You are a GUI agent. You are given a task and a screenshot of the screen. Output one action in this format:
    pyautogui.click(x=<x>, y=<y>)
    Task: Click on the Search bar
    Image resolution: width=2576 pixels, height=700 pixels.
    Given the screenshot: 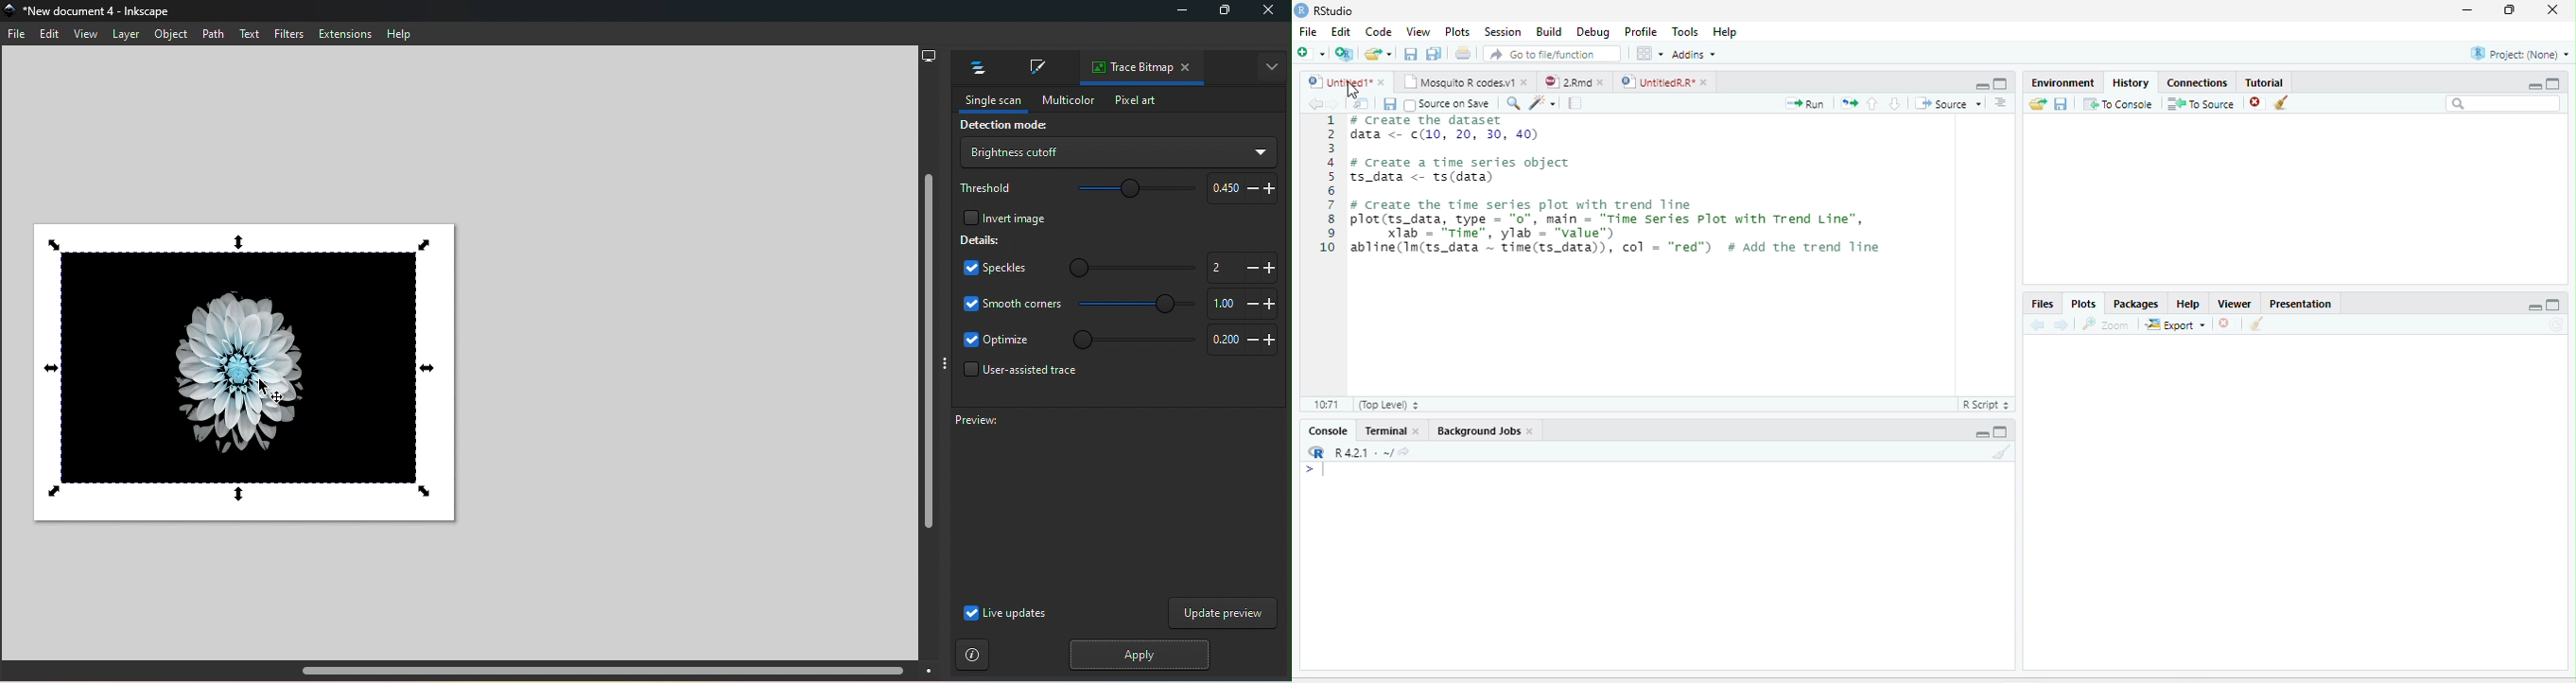 What is the action you would take?
    pyautogui.click(x=2503, y=103)
    